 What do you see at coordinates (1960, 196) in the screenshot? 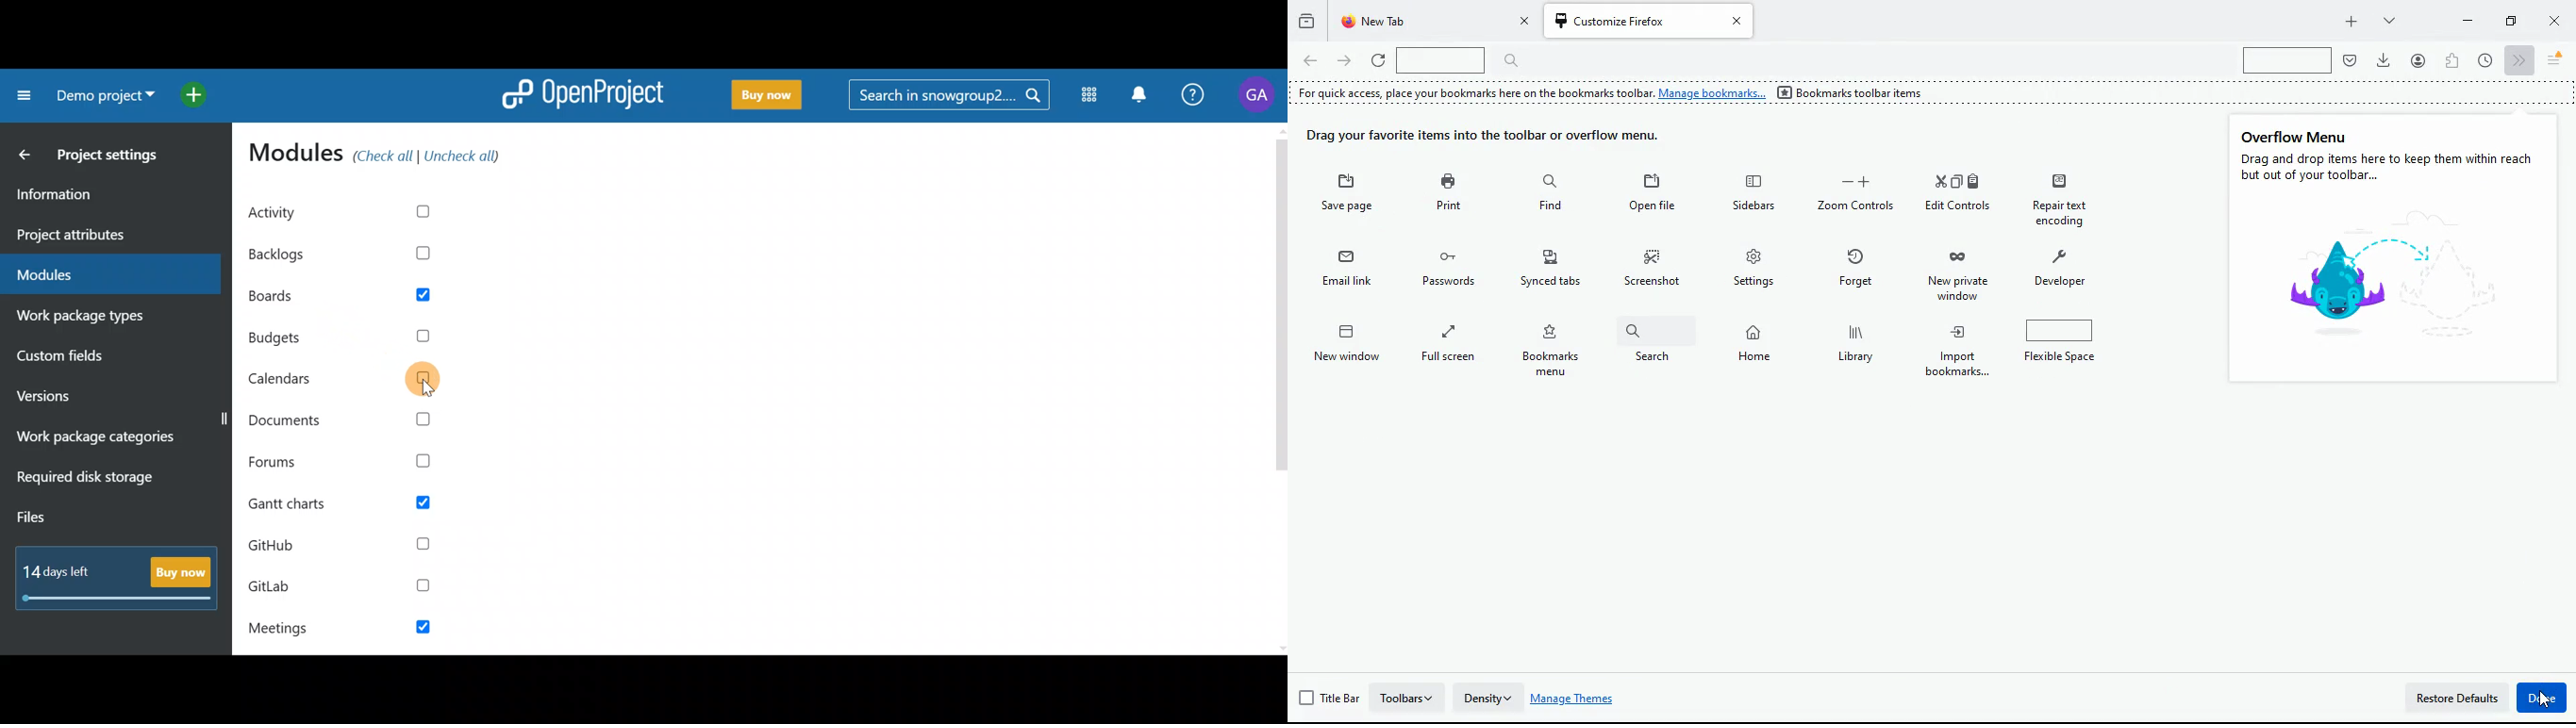
I see `zoom controls` at bounding box center [1960, 196].